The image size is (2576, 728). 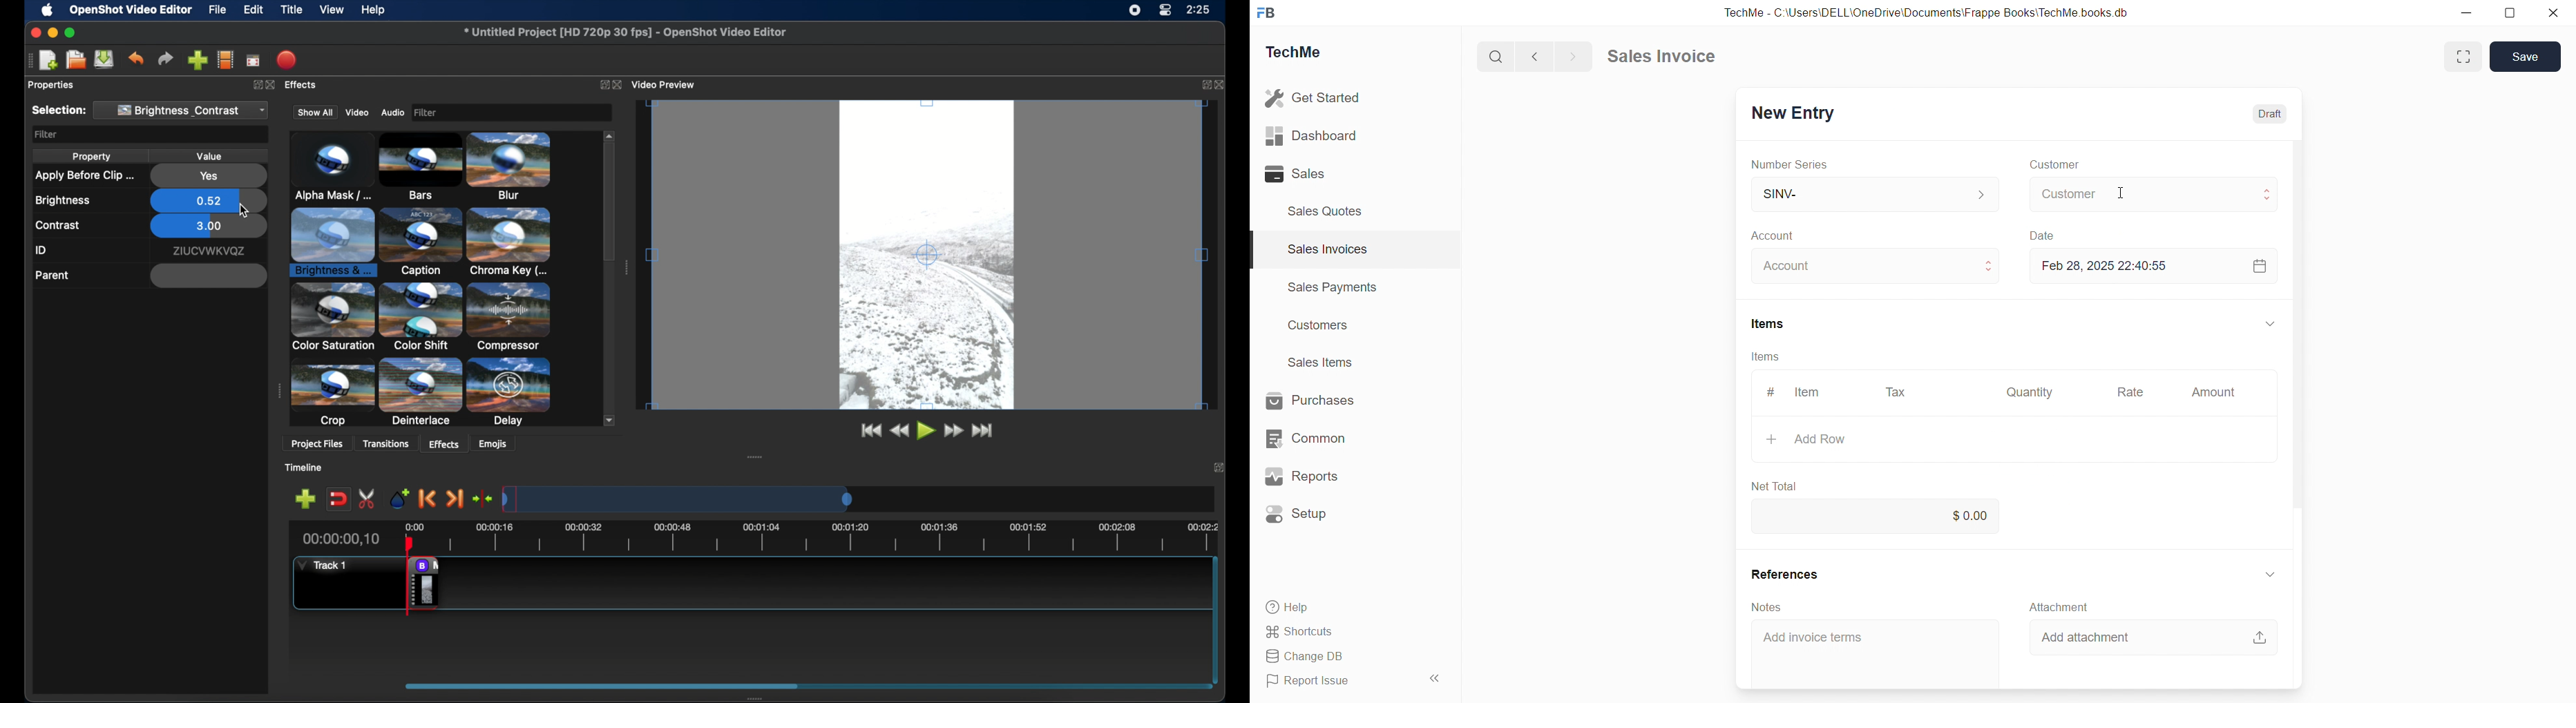 I want to click on Rate, so click(x=2132, y=392).